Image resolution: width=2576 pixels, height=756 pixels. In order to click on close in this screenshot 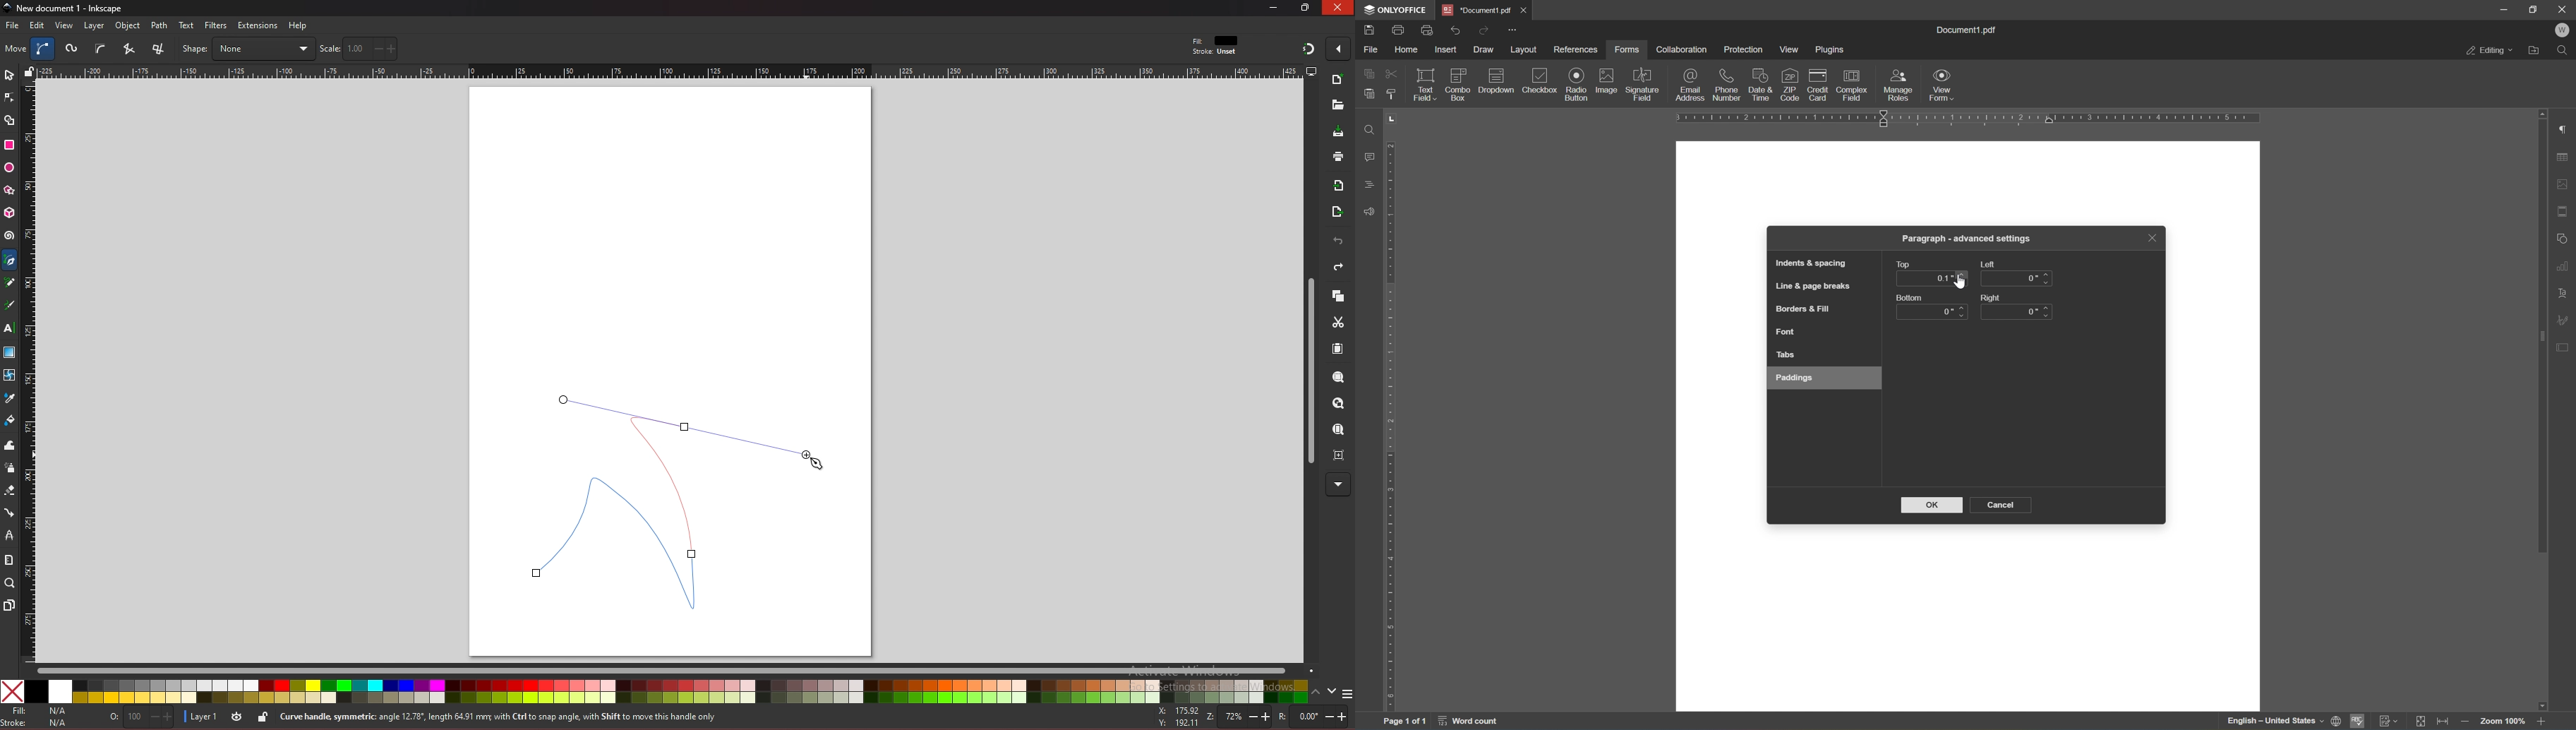, I will do `click(1524, 10)`.